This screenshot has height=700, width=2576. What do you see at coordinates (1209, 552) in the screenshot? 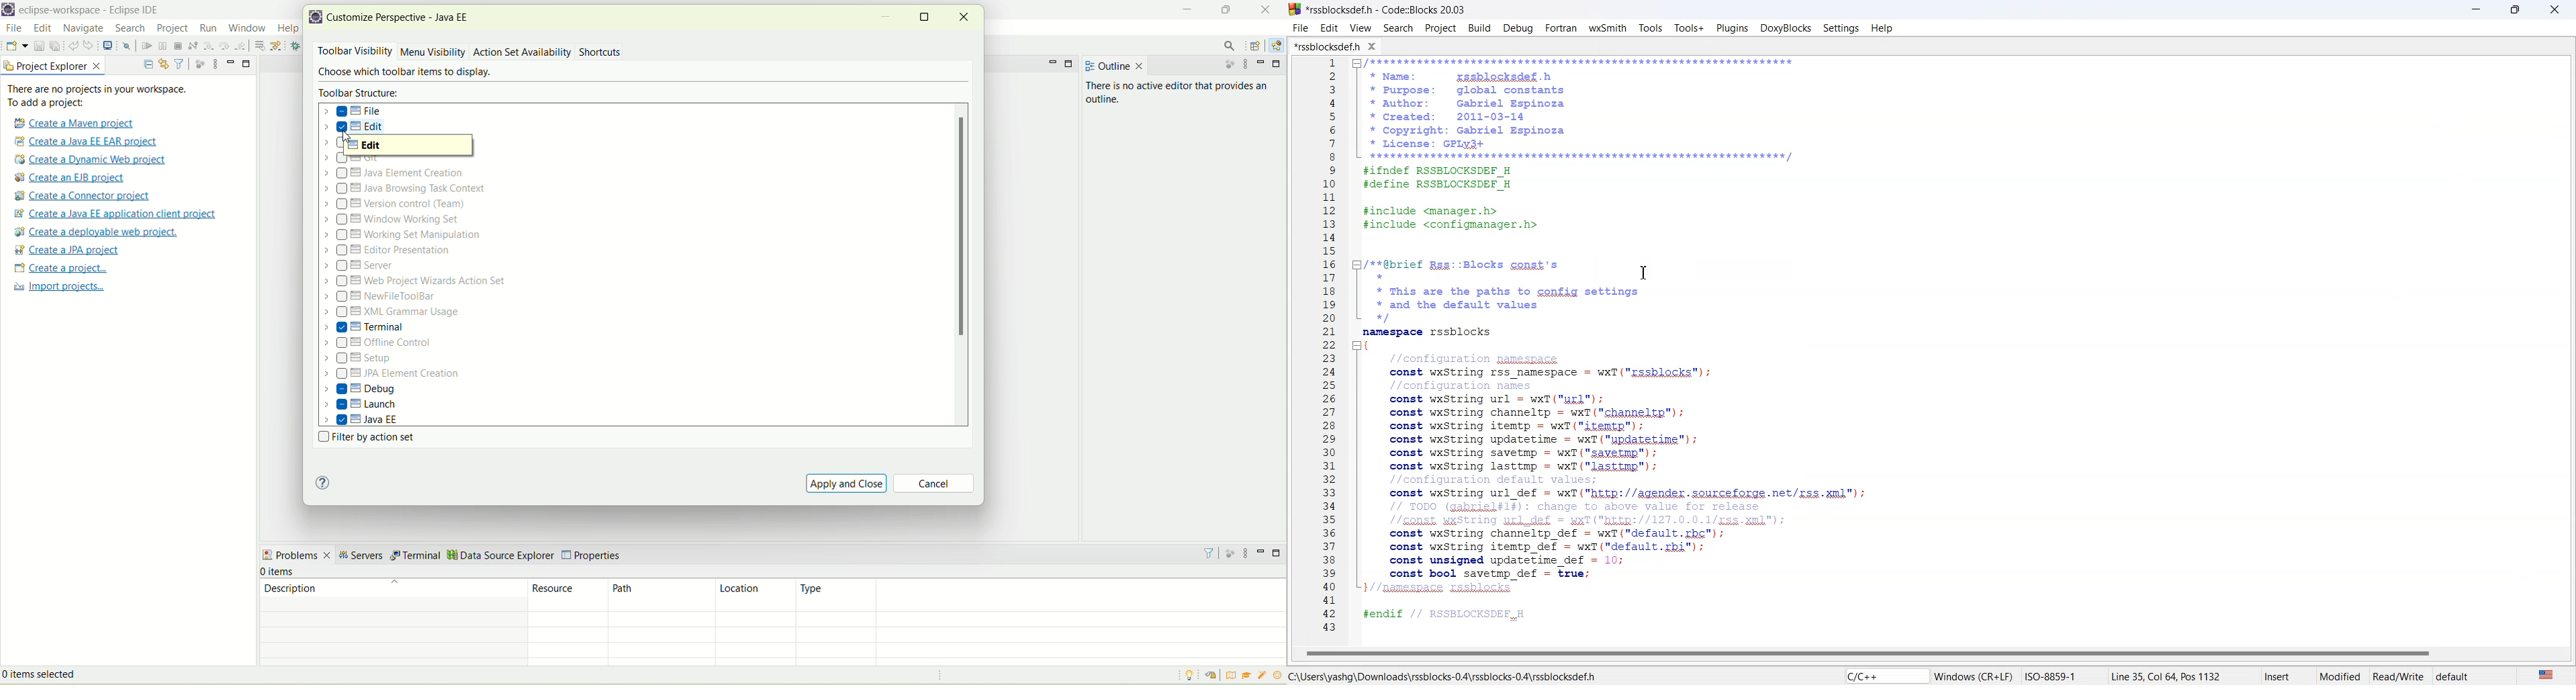
I see `filter` at bounding box center [1209, 552].